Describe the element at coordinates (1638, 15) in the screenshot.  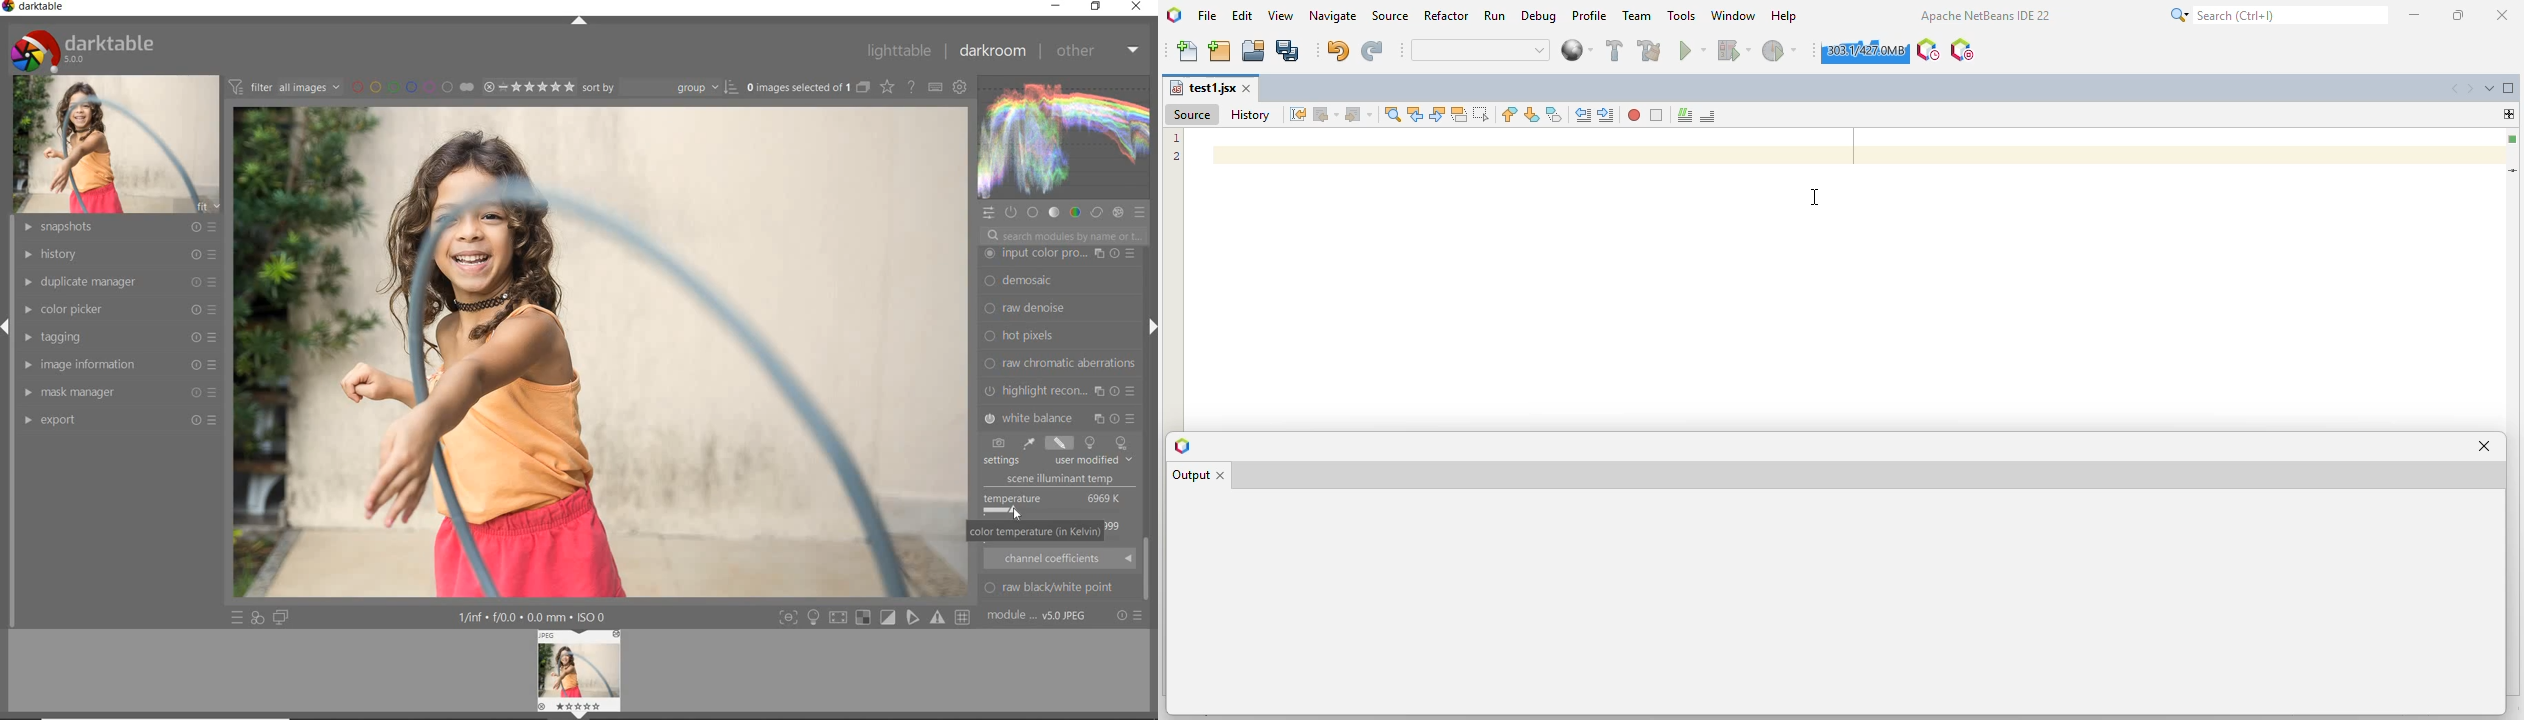
I see `team` at that location.